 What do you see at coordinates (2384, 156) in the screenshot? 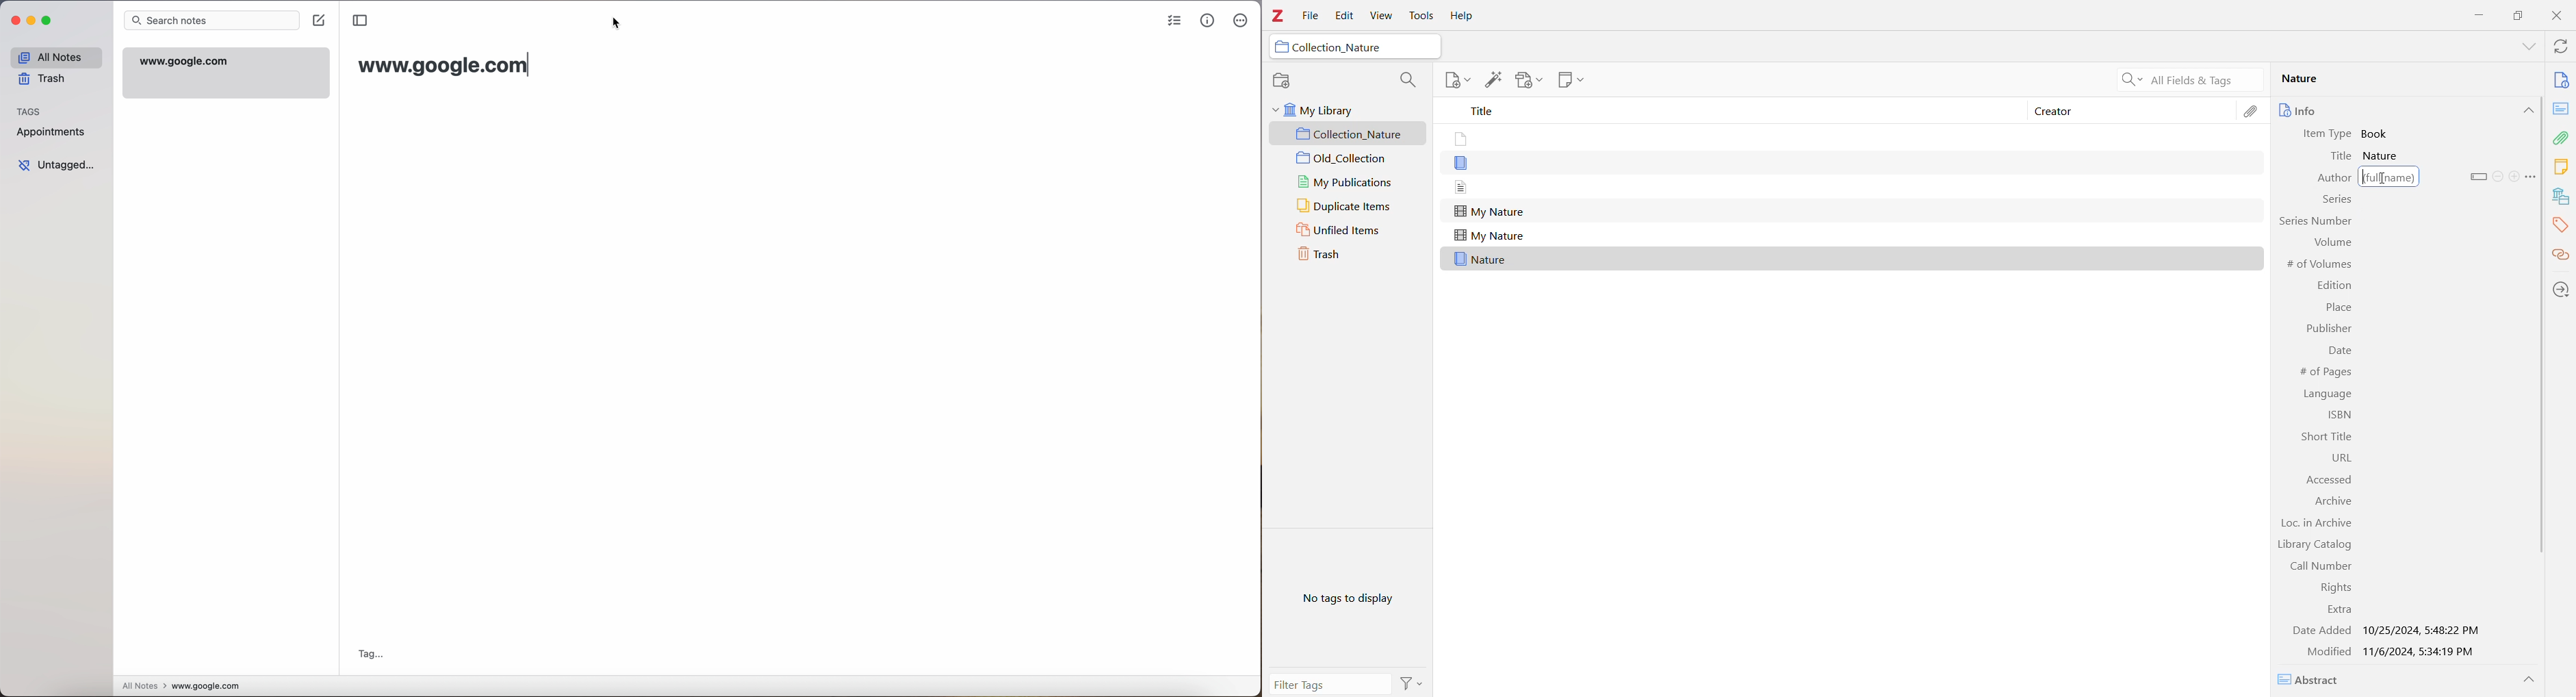
I see `Nature` at bounding box center [2384, 156].